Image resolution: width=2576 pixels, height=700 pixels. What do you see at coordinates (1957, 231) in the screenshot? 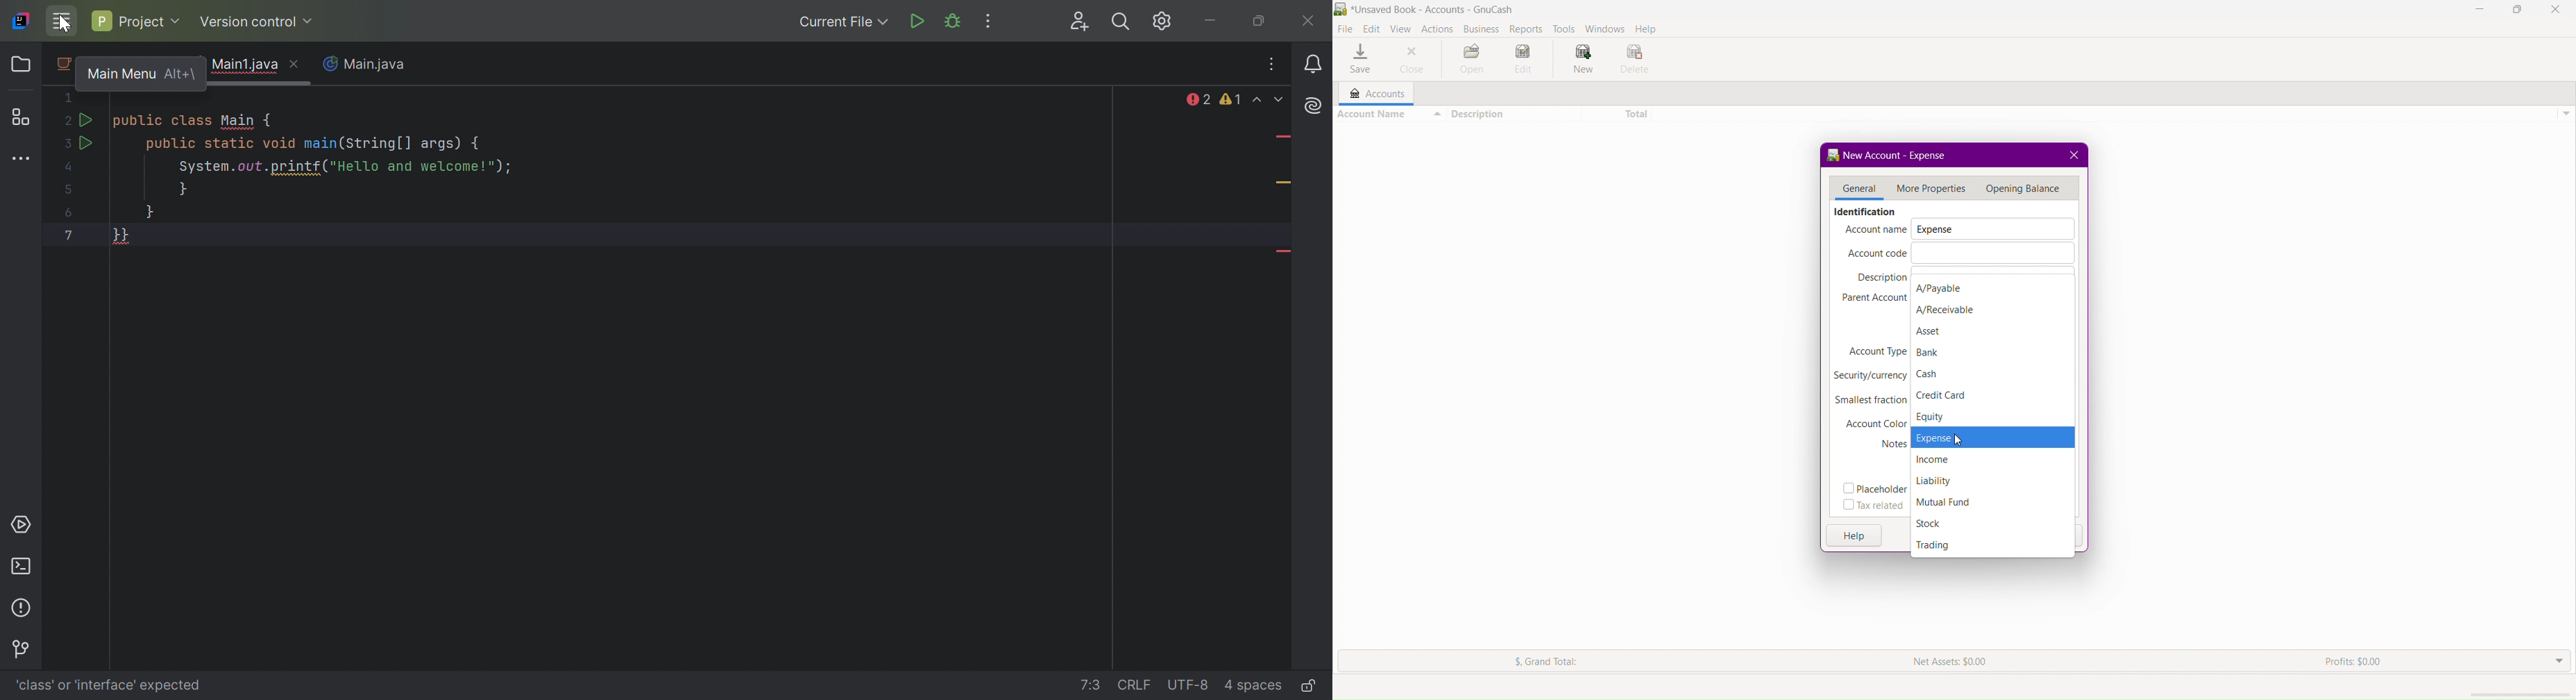
I see `Account Name` at bounding box center [1957, 231].